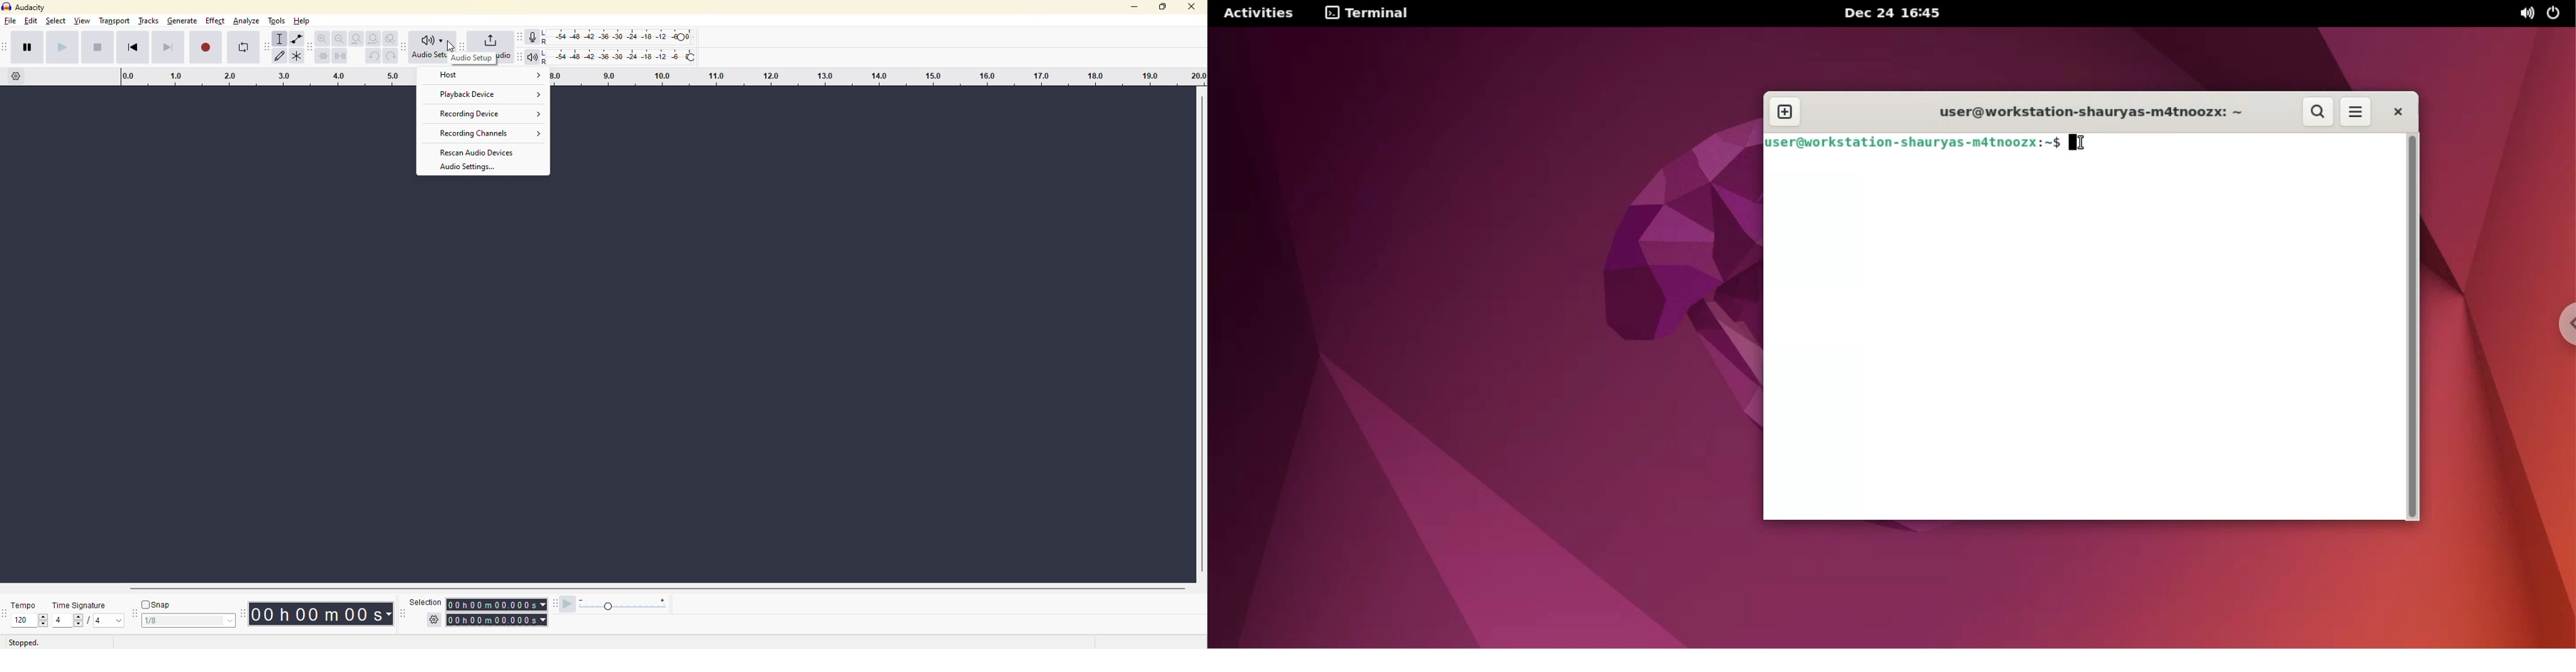 Image resolution: width=2576 pixels, height=672 pixels. I want to click on skip to end, so click(162, 47).